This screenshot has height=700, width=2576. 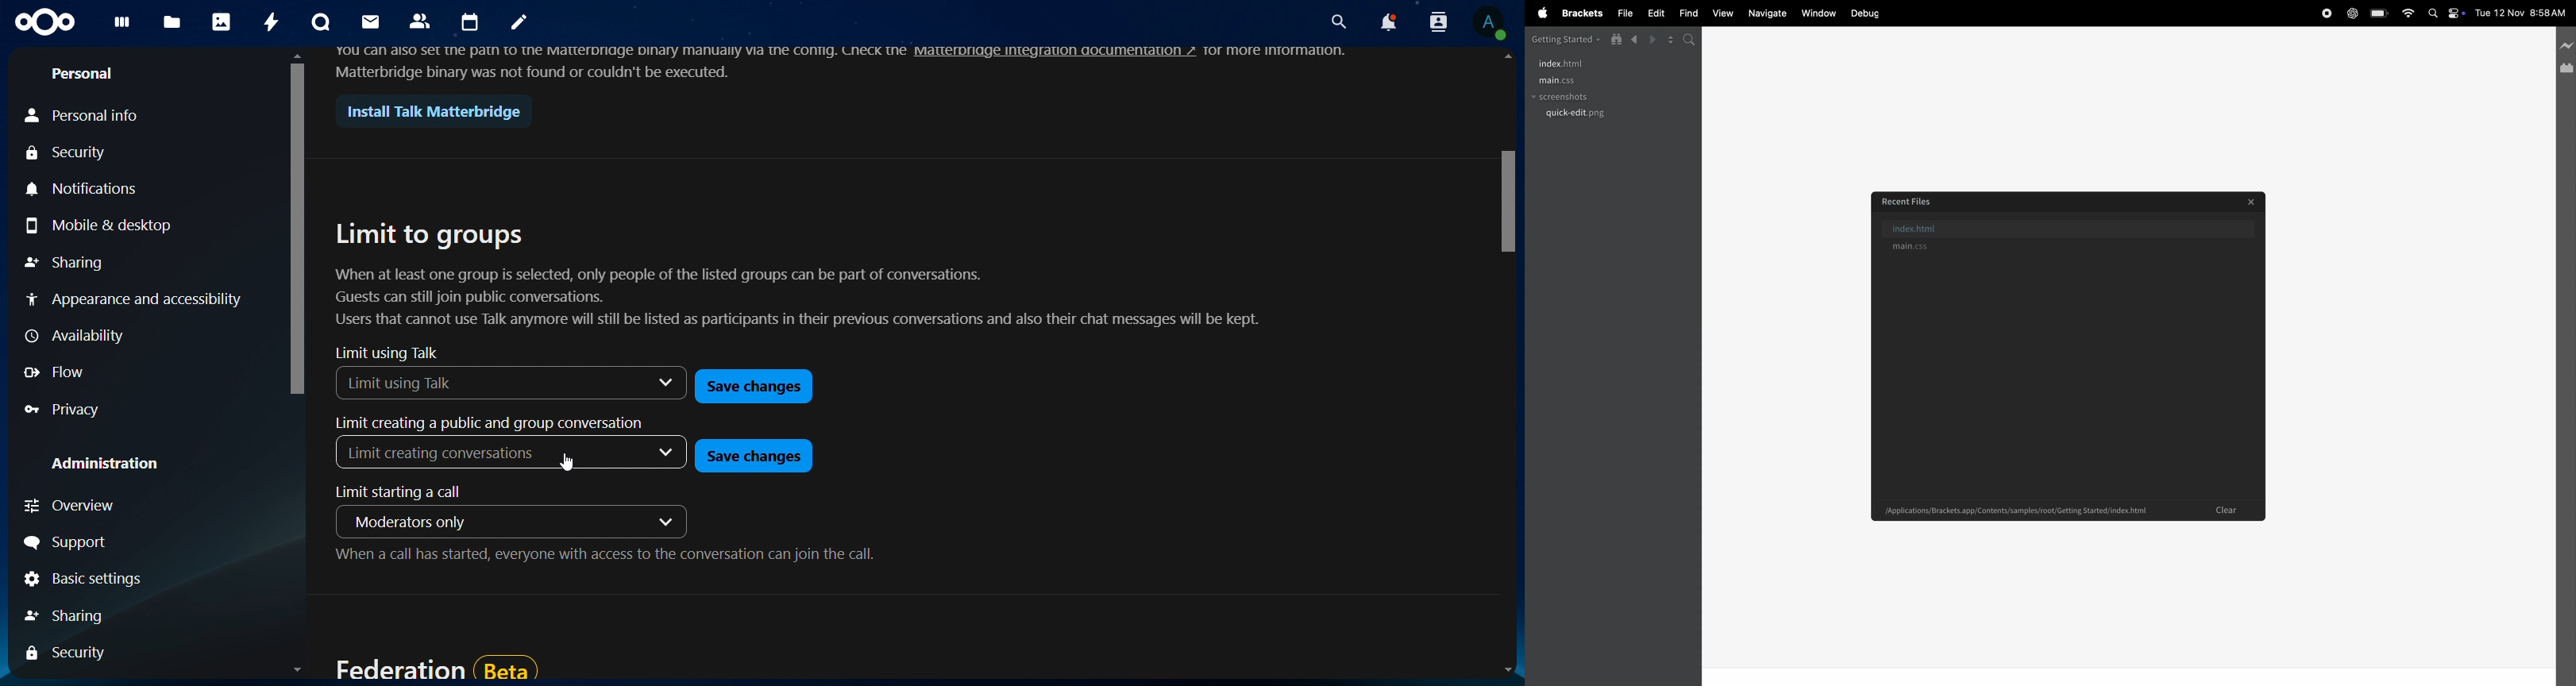 I want to click on matterbridge integration documentation, so click(x=1069, y=53).